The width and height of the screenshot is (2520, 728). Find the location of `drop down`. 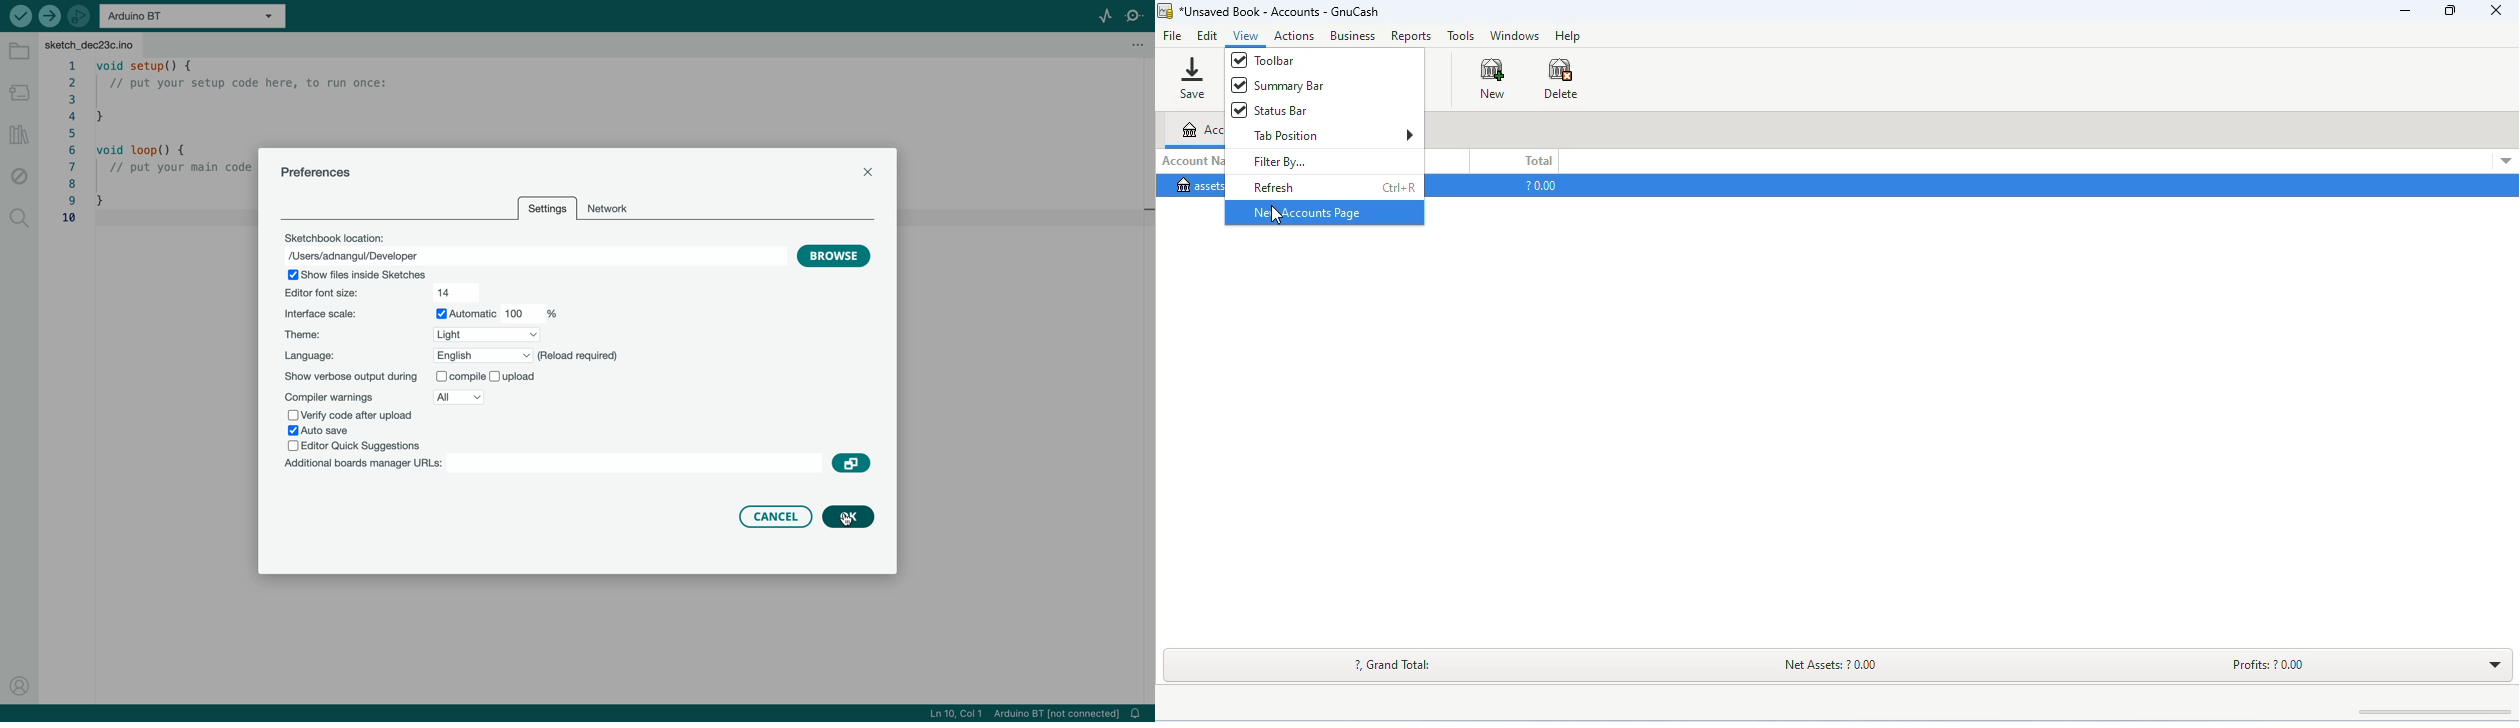

drop down is located at coordinates (2493, 663).